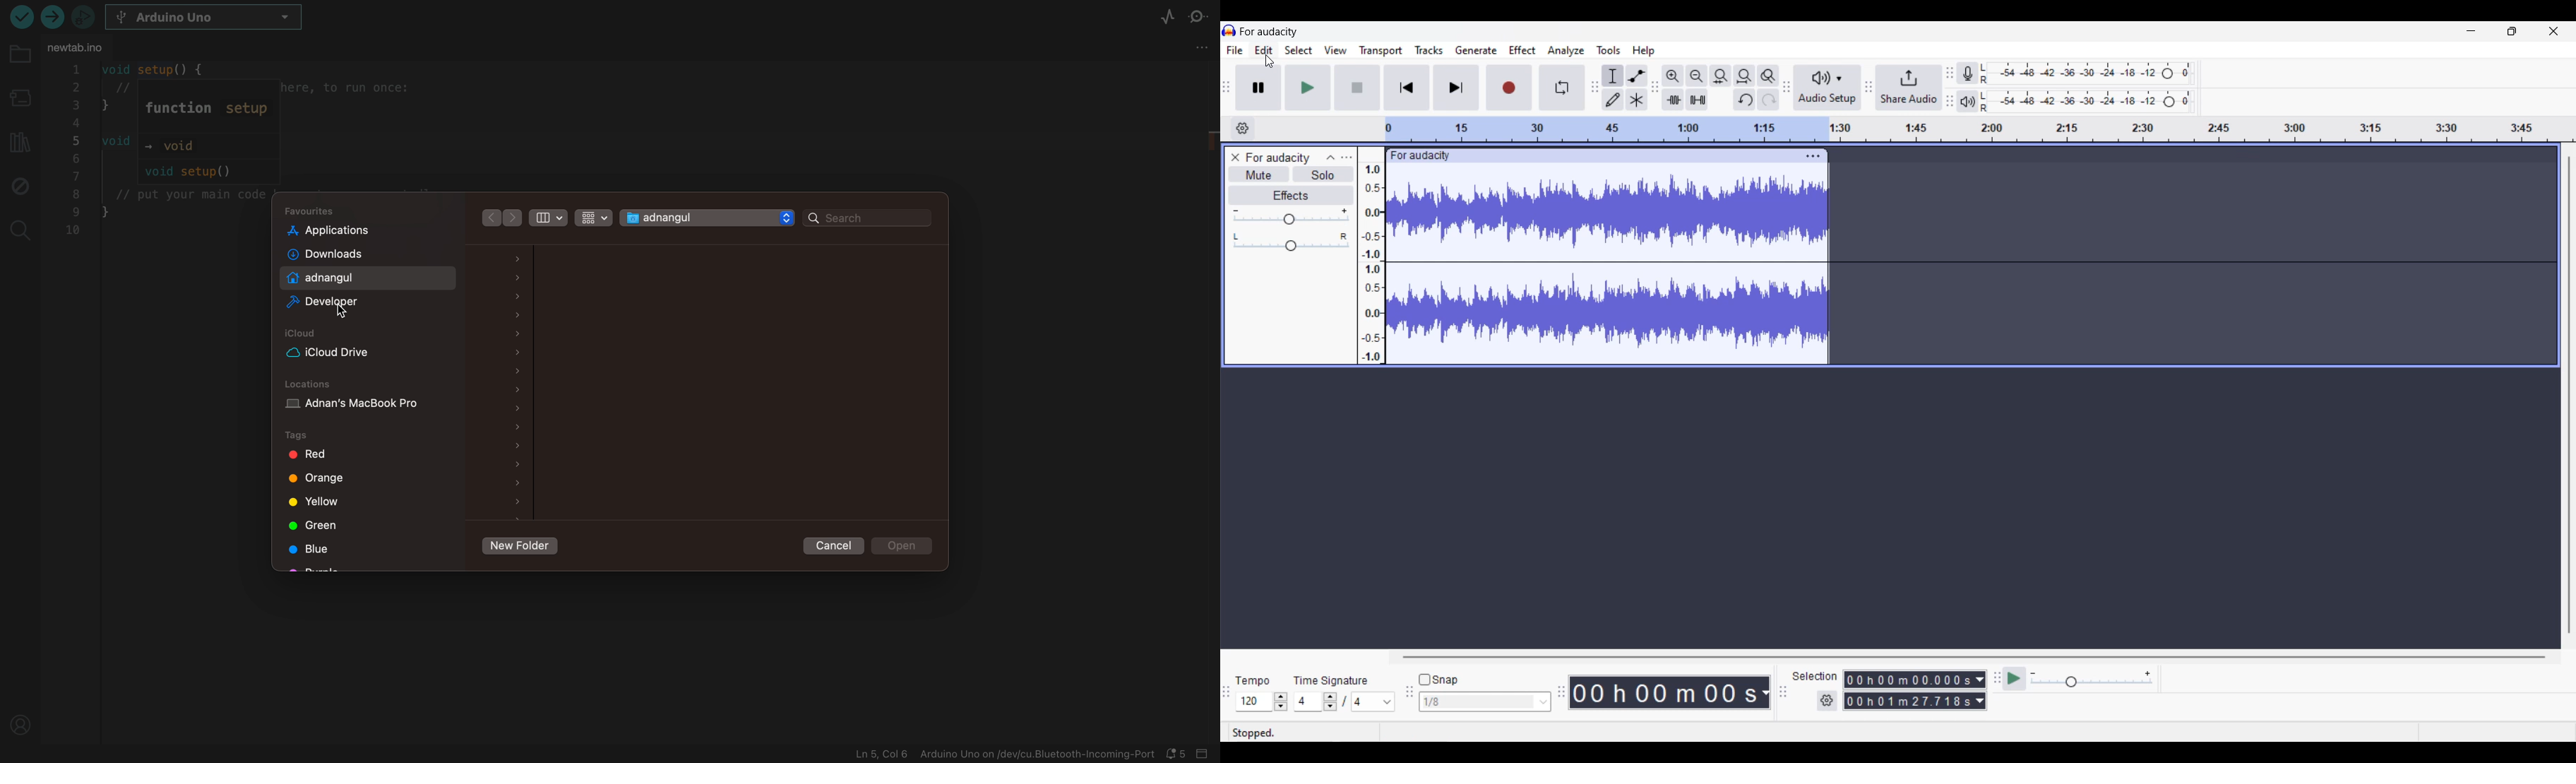 The height and width of the screenshot is (784, 2576). I want to click on Skip/Select to end, so click(1456, 88).